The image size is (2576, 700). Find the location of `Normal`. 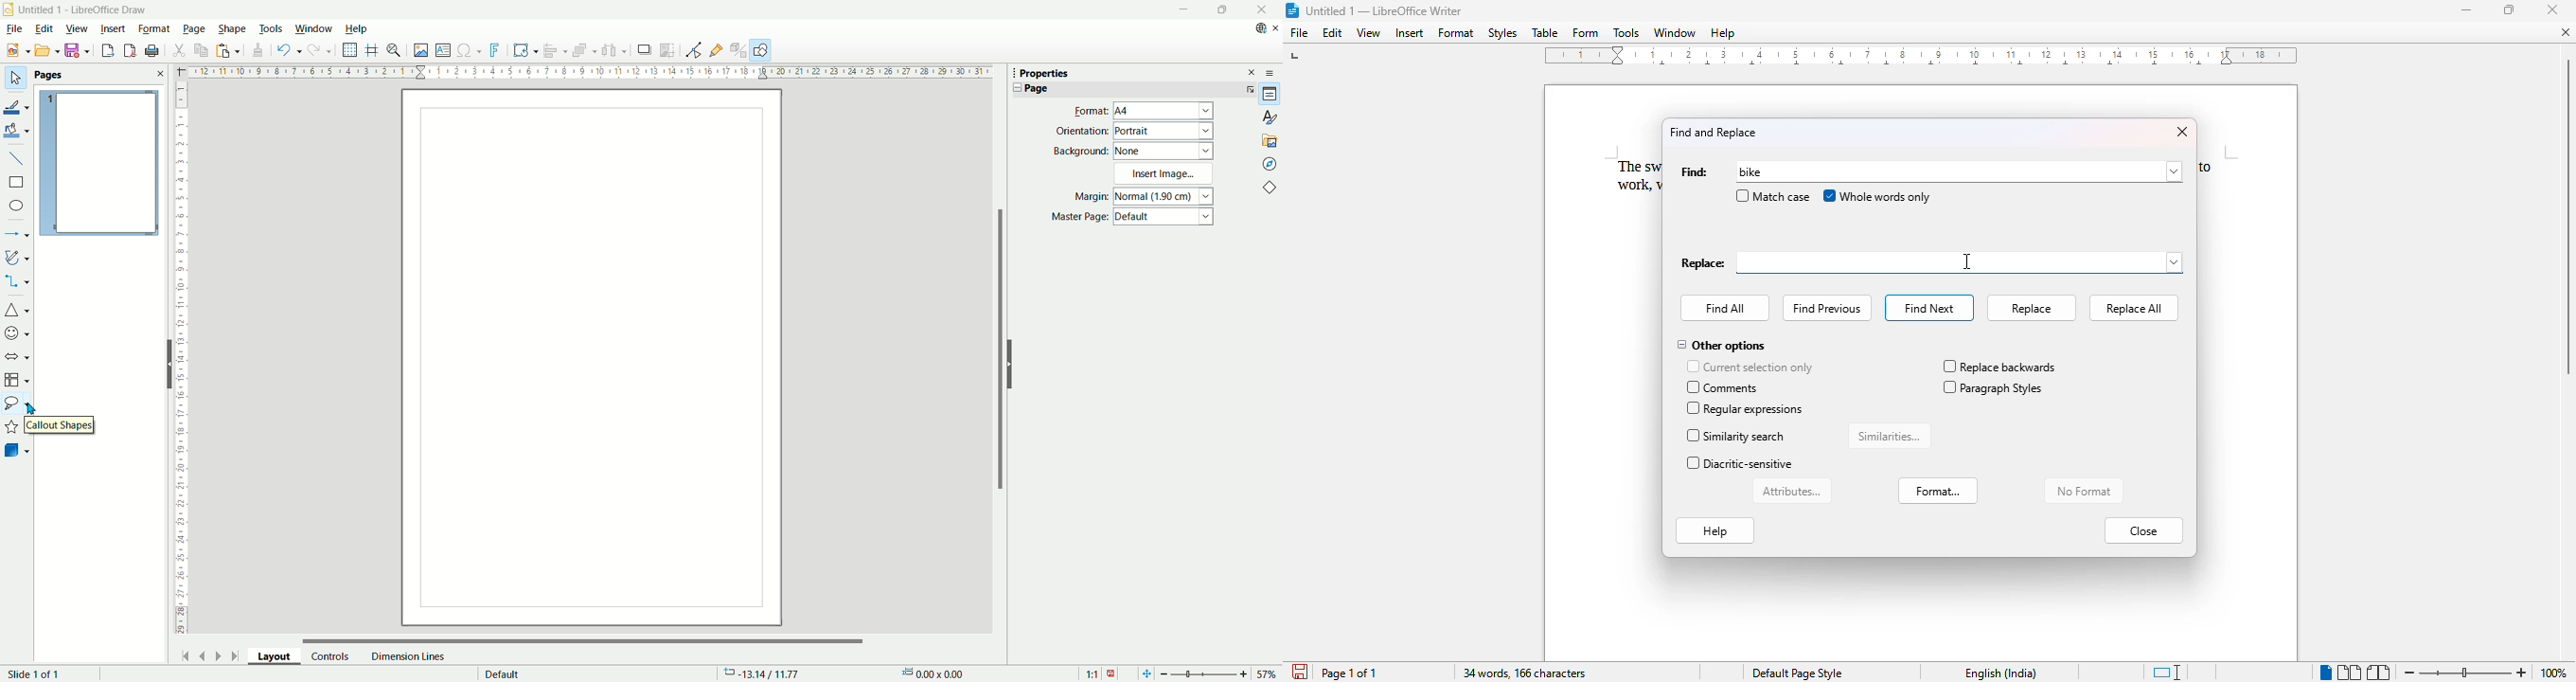

Normal is located at coordinates (1165, 196).